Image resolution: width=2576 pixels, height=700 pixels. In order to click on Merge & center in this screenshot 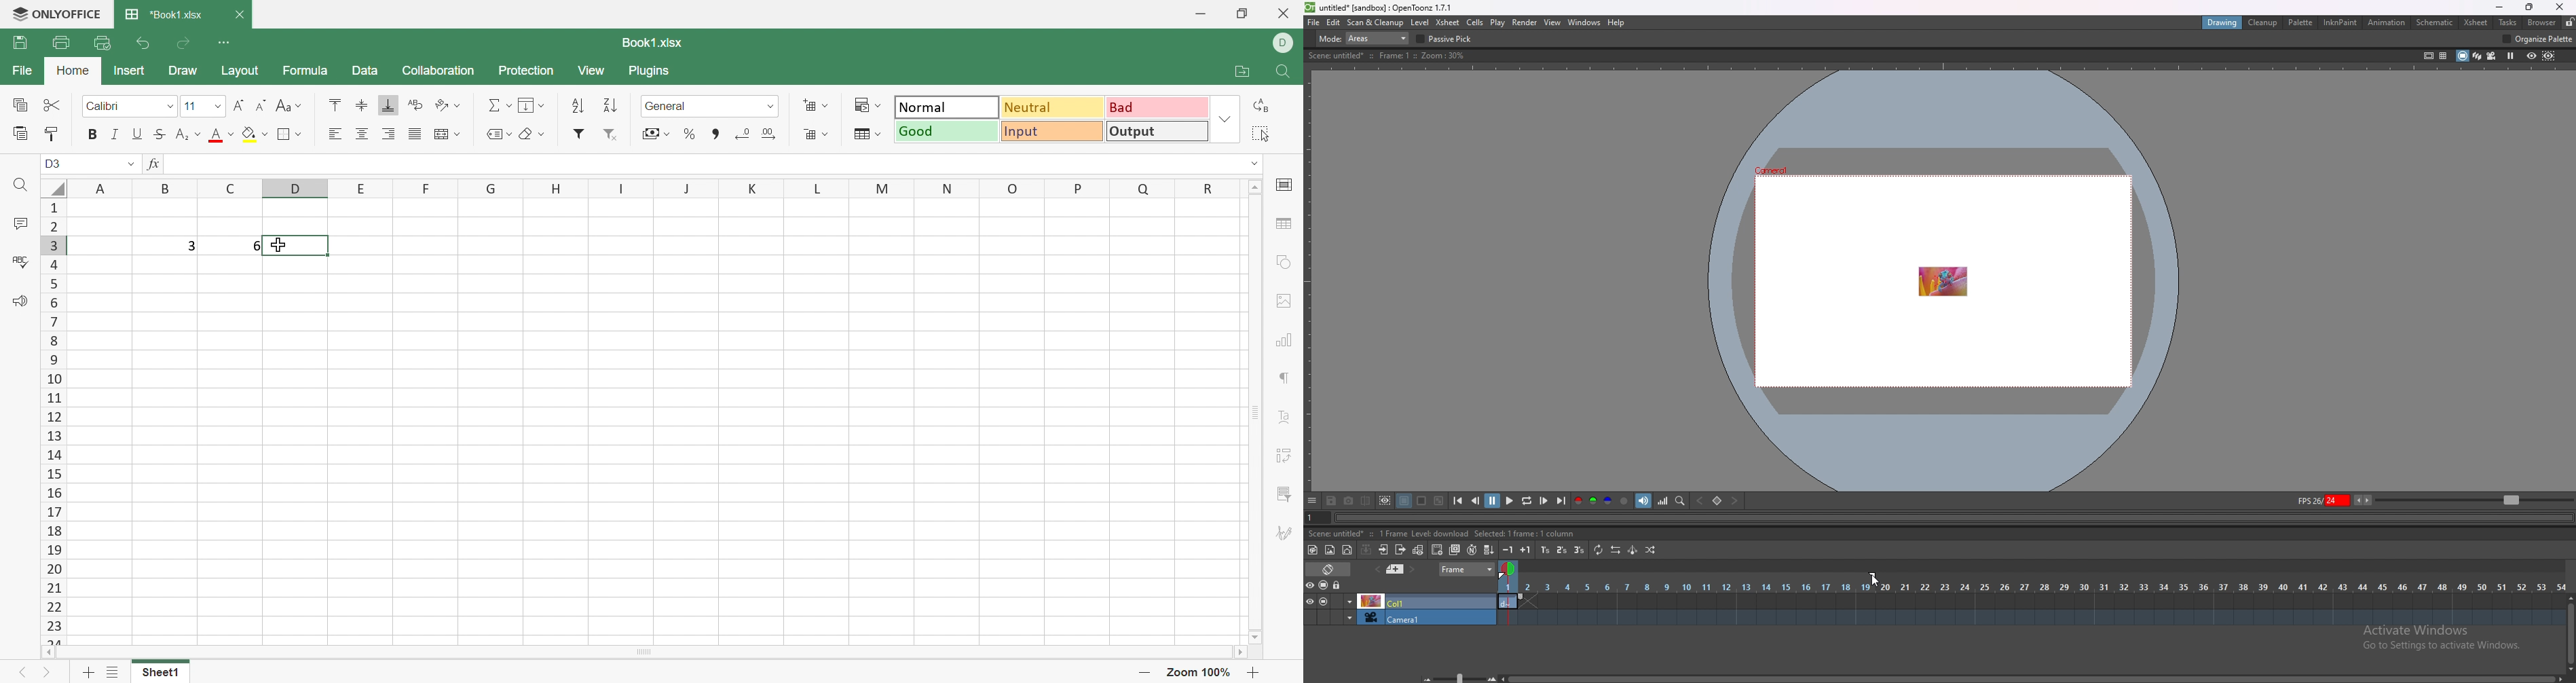, I will do `click(445, 136)`.